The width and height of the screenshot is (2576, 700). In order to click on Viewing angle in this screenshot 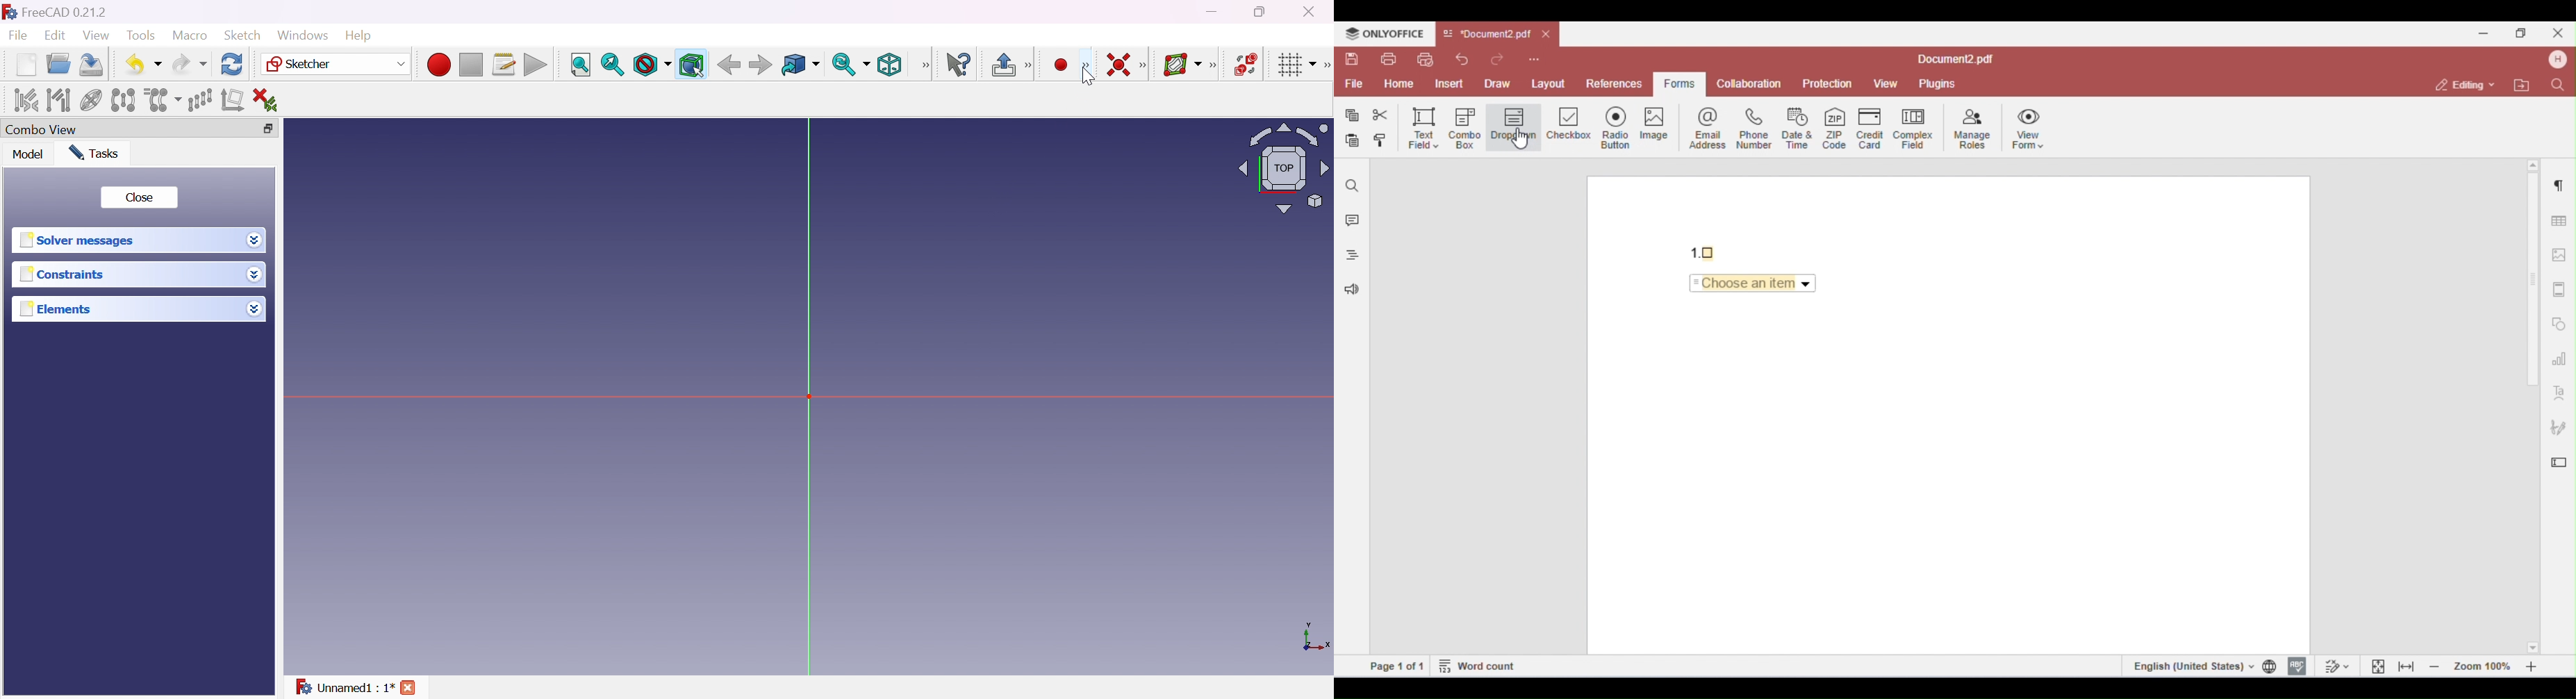, I will do `click(1281, 170)`.